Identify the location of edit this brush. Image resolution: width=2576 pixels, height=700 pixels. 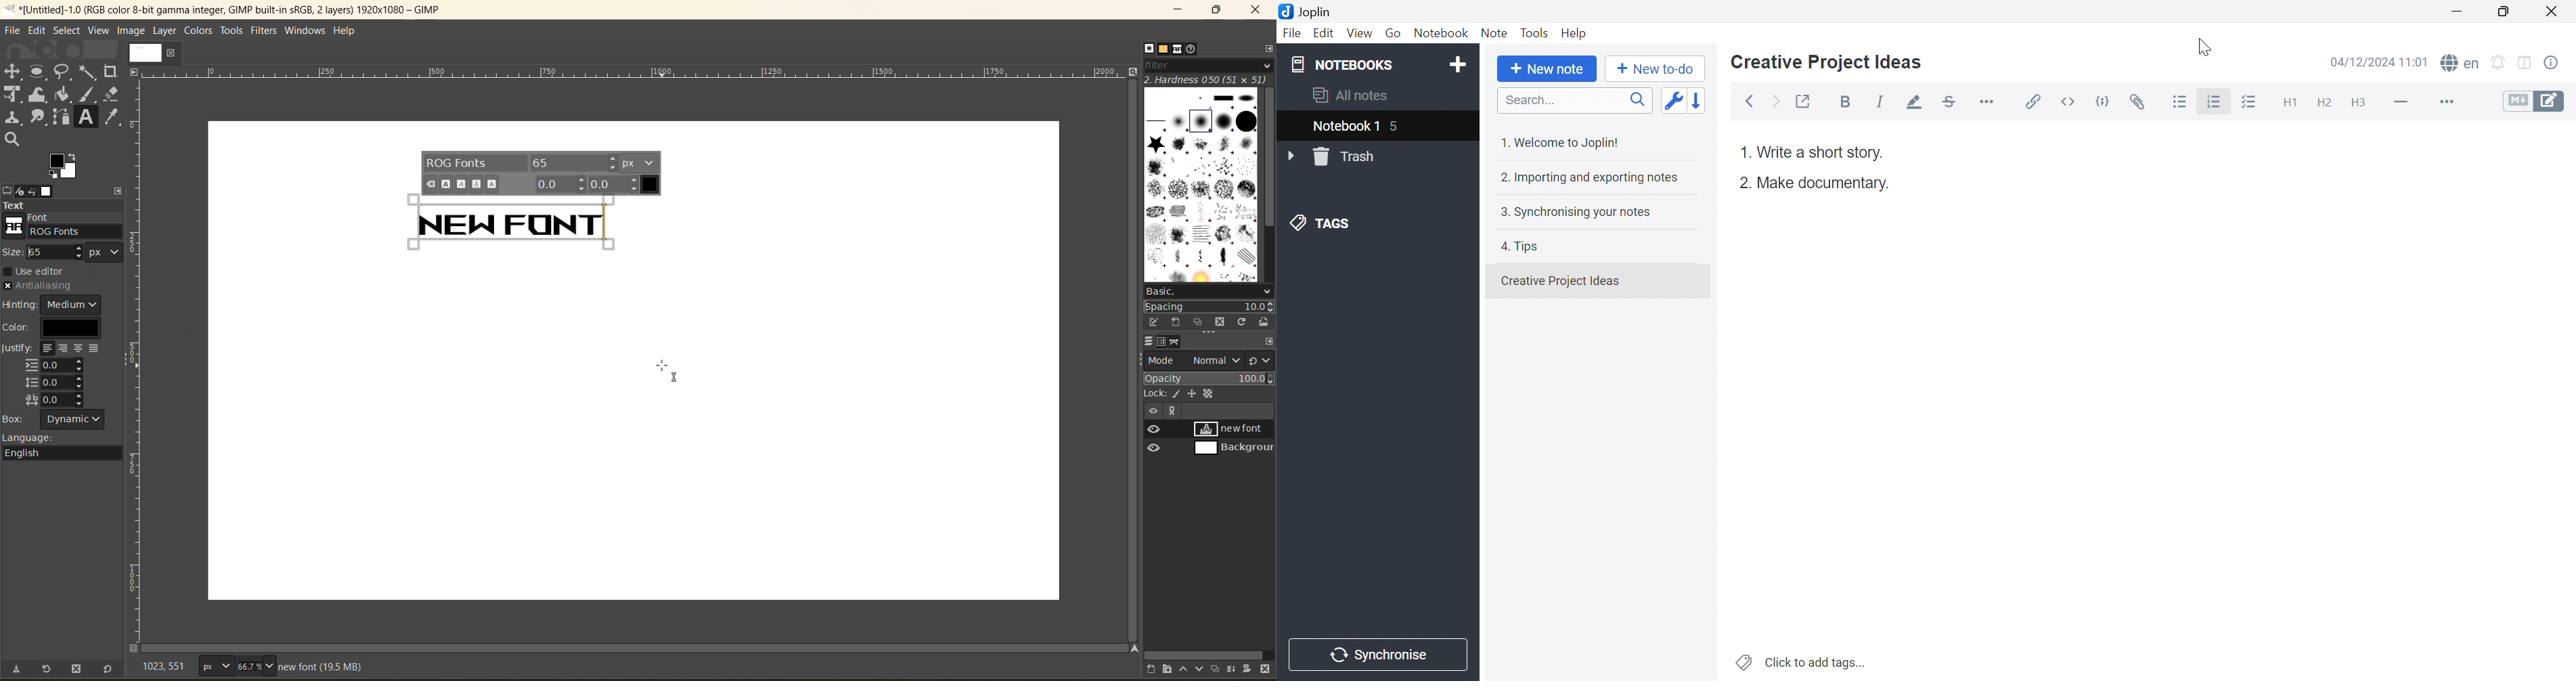
(1154, 322).